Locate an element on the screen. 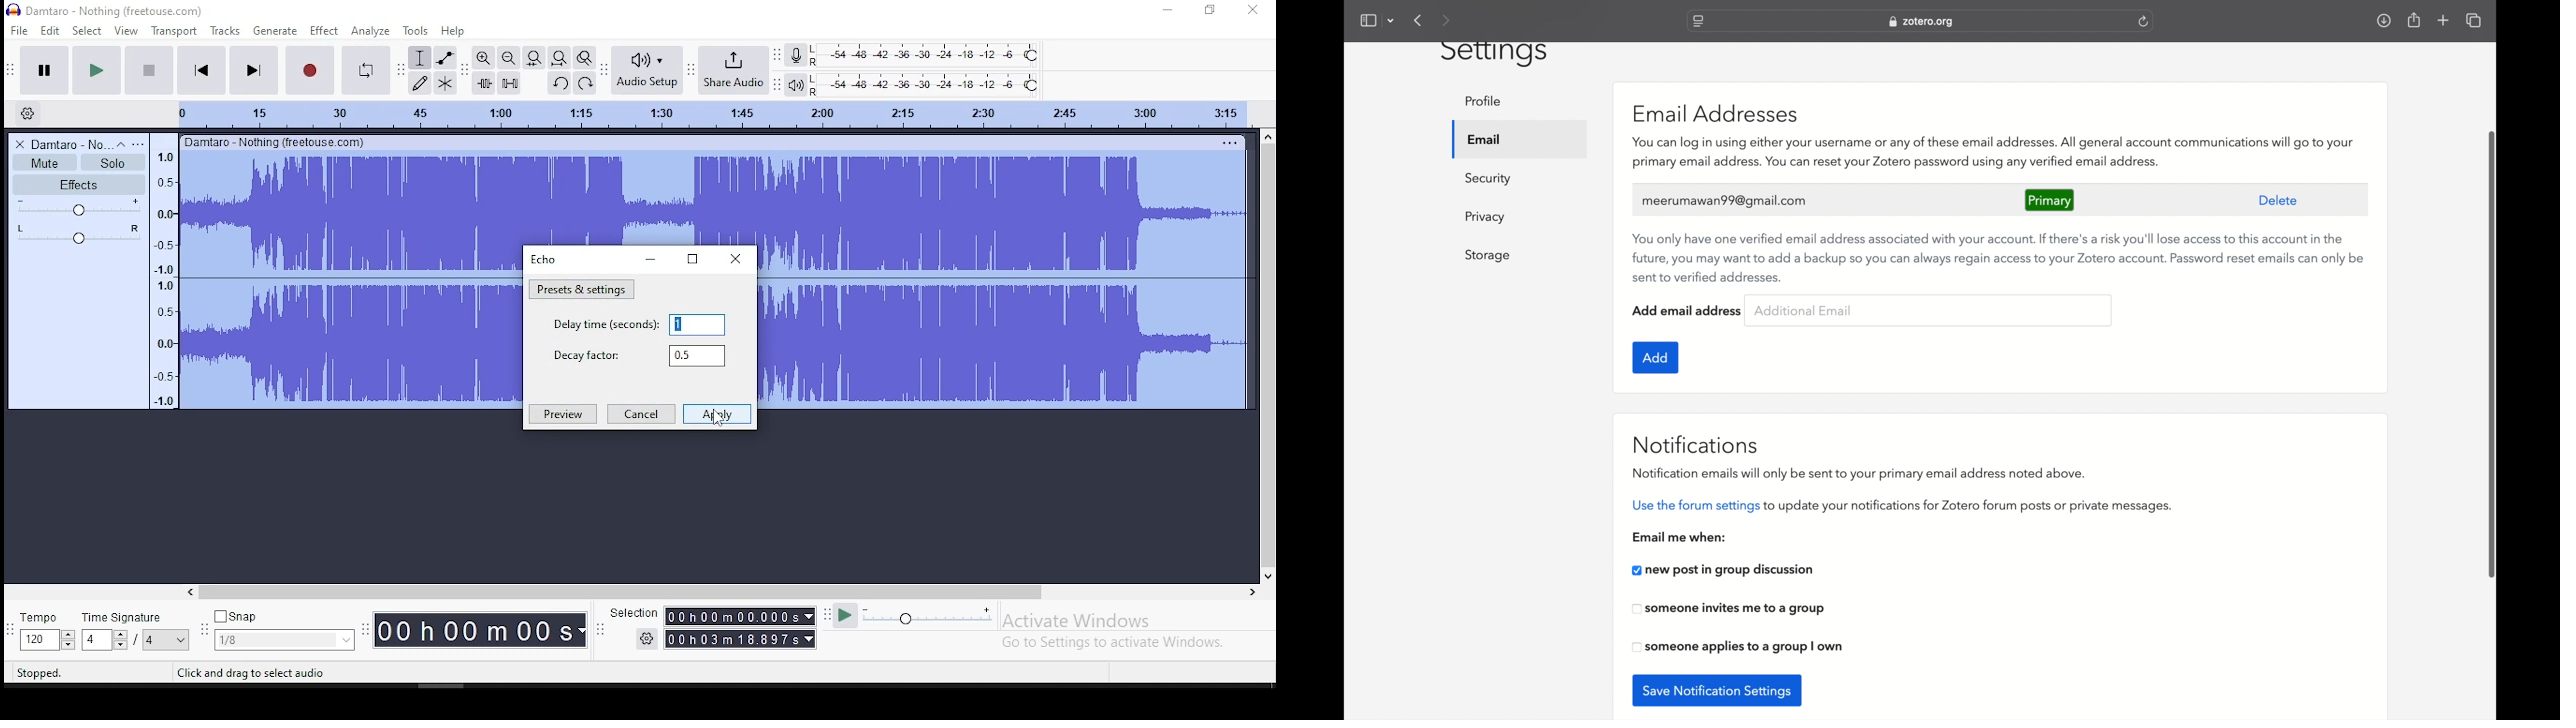 The image size is (2576, 728). right is located at coordinates (1252, 591).